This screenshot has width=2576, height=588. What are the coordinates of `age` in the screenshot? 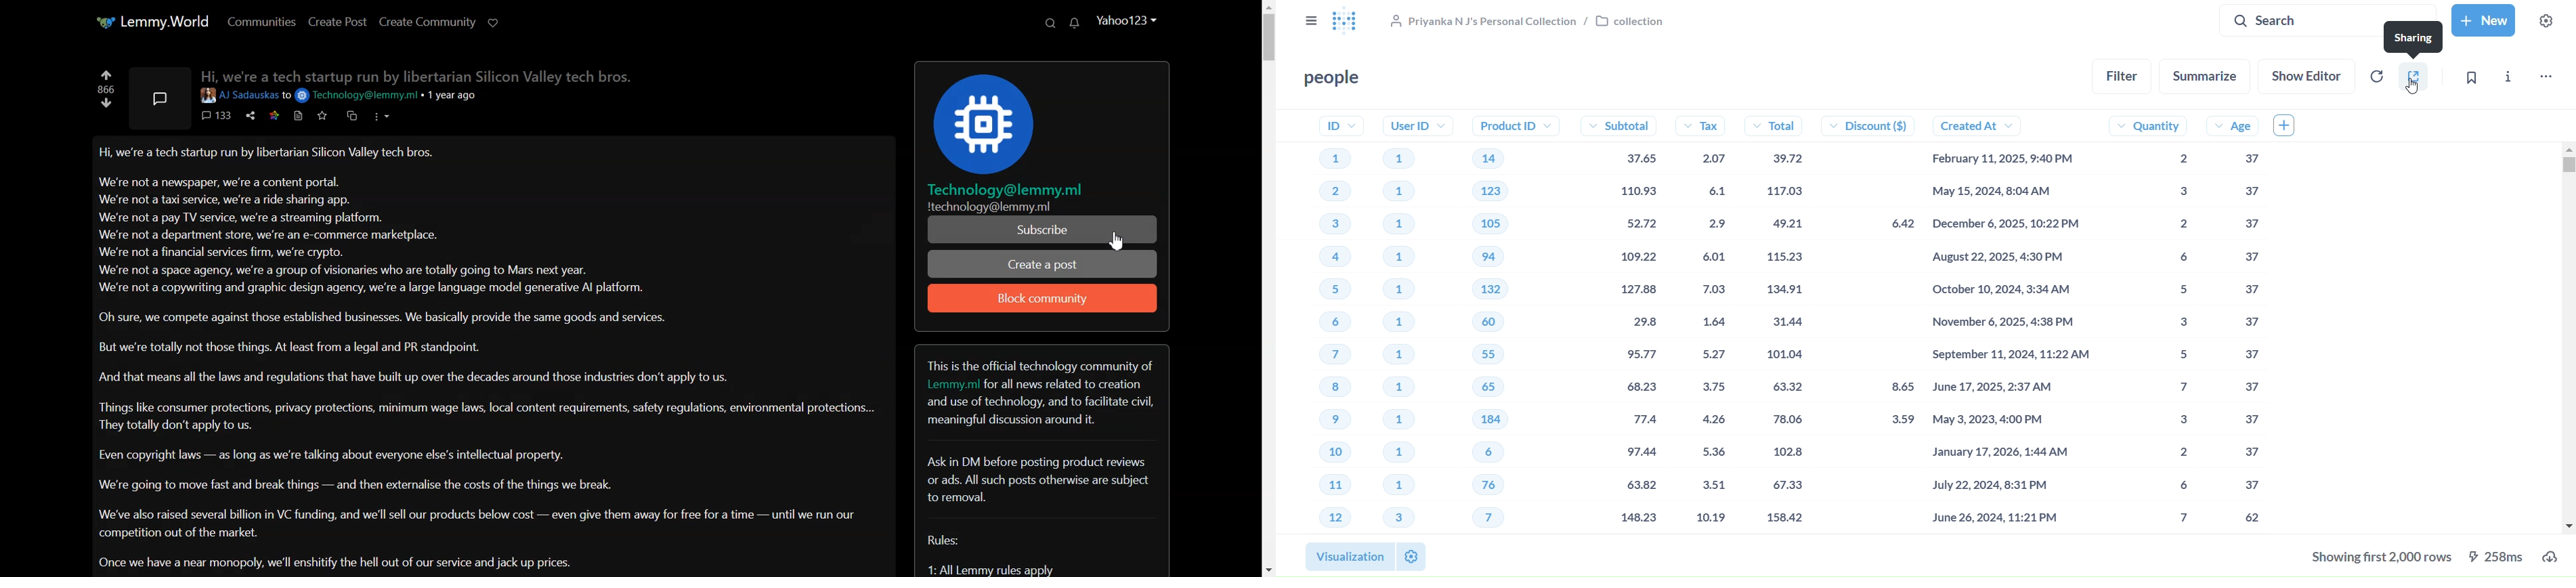 It's located at (2231, 322).